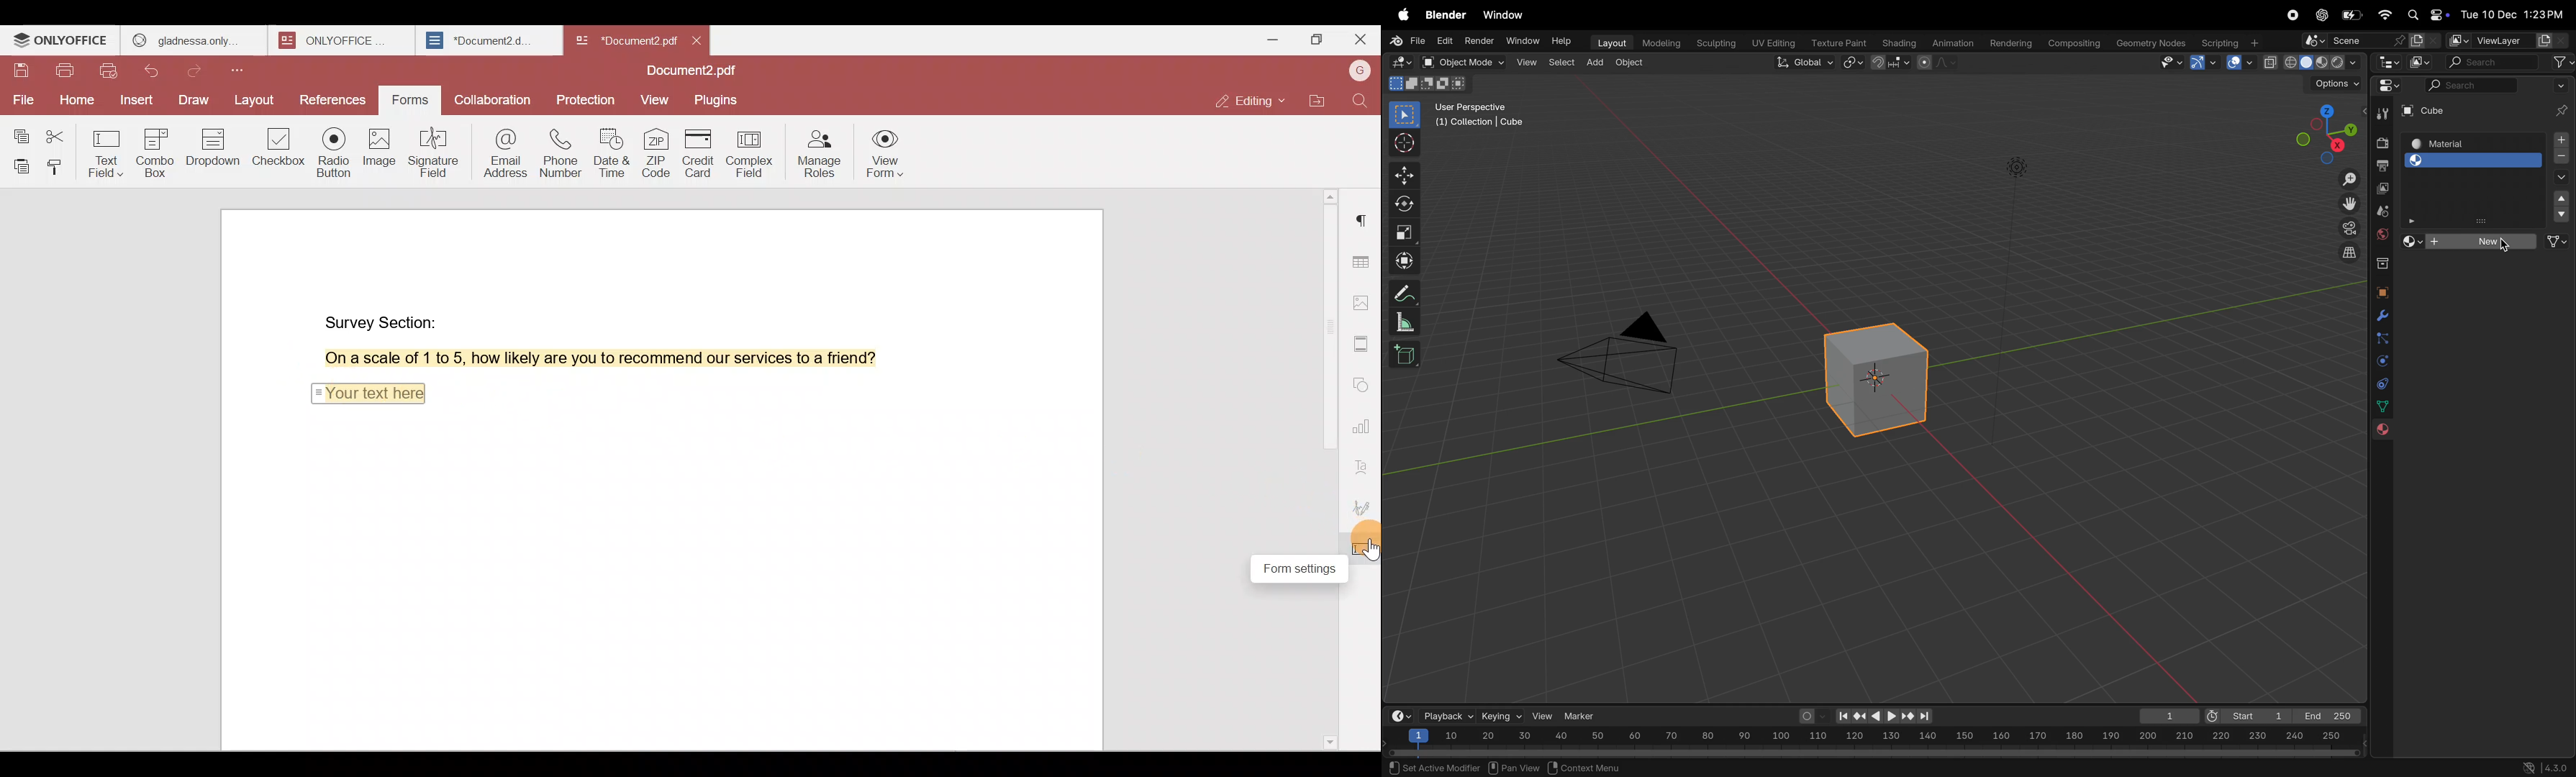 This screenshot has width=2576, height=784. Describe the element at coordinates (1269, 38) in the screenshot. I see `Minimize` at that location.